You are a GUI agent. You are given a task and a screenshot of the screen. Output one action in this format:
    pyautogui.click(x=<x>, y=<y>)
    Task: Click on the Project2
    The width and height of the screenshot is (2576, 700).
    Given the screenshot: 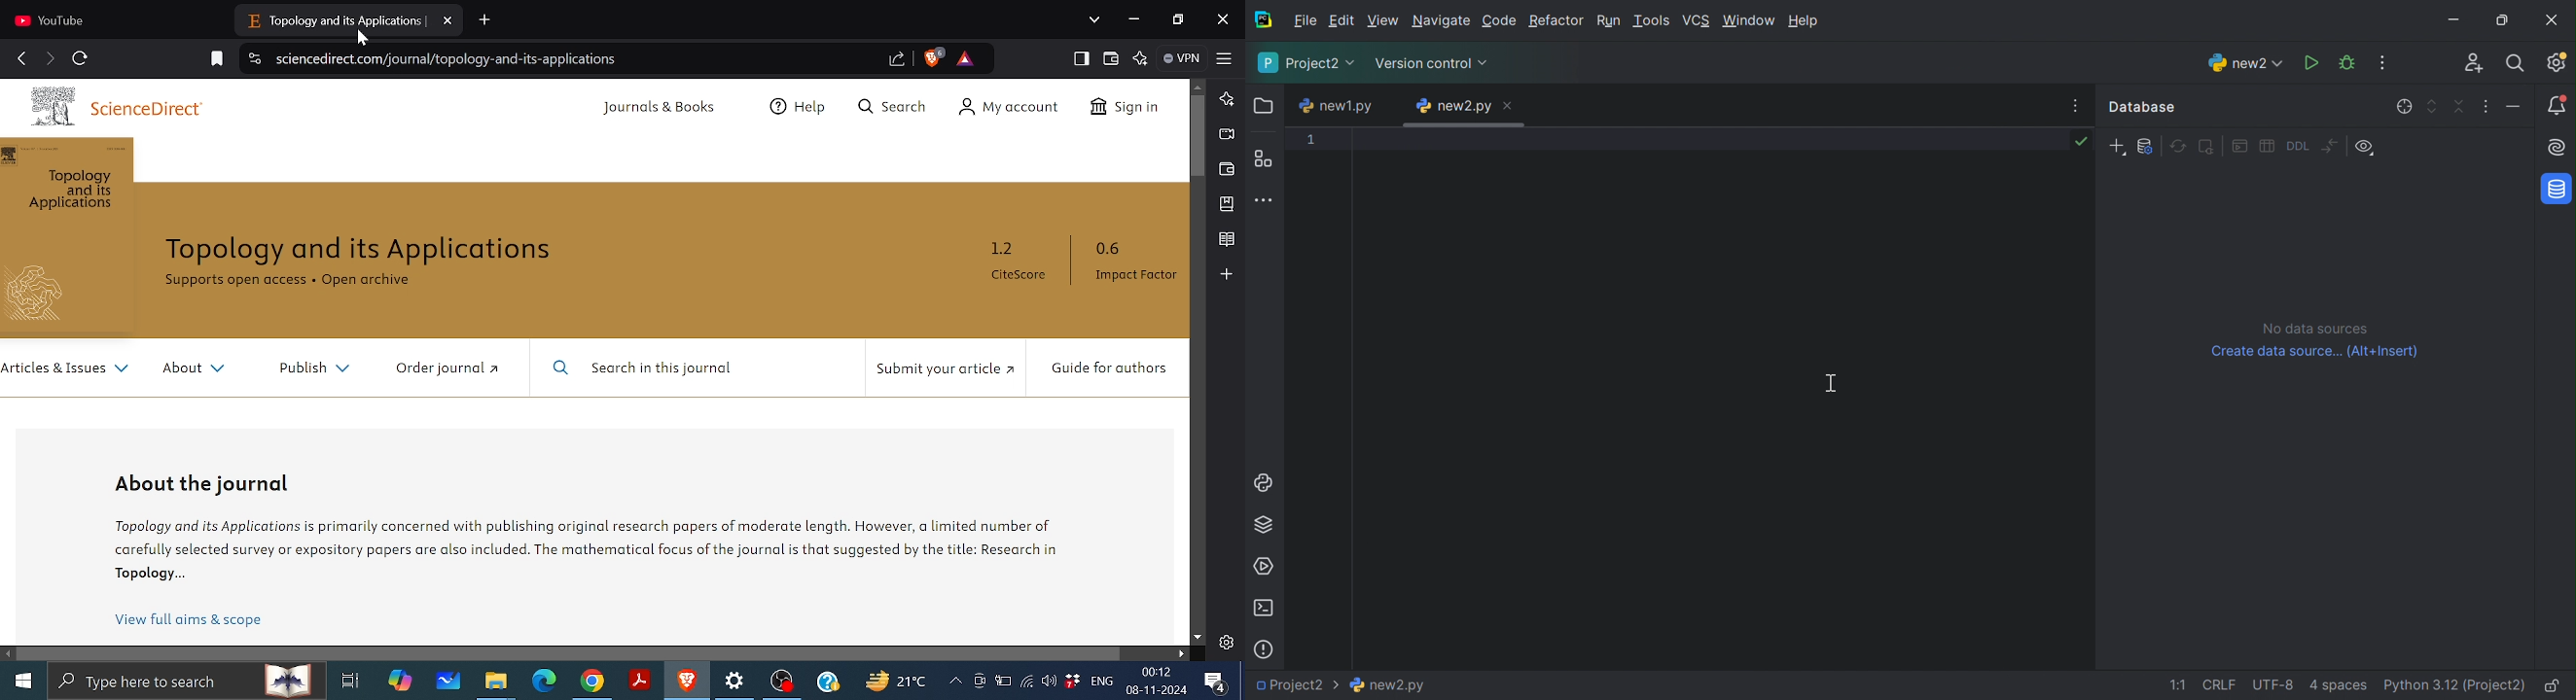 What is the action you would take?
    pyautogui.click(x=1306, y=63)
    